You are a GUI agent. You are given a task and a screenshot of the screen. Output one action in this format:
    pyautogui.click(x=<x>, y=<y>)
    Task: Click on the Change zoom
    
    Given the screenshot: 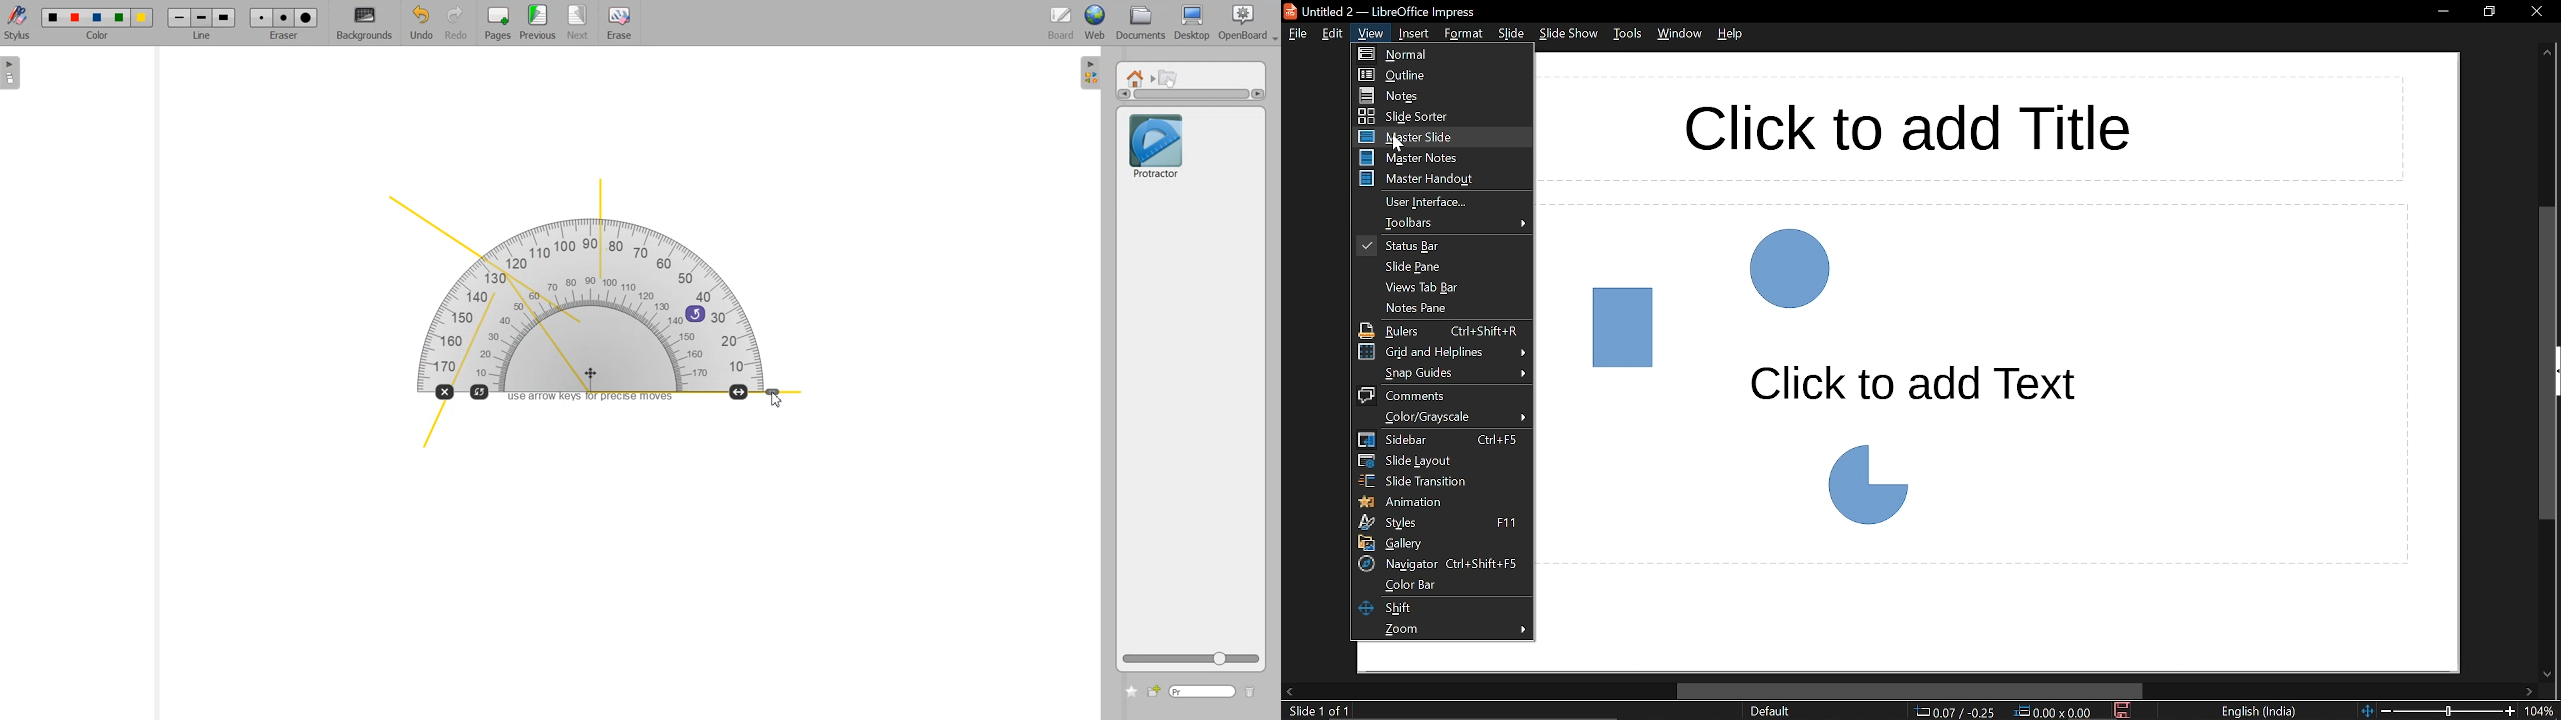 What is the action you would take?
    pyautogui.click(x=2440, y=712)
    